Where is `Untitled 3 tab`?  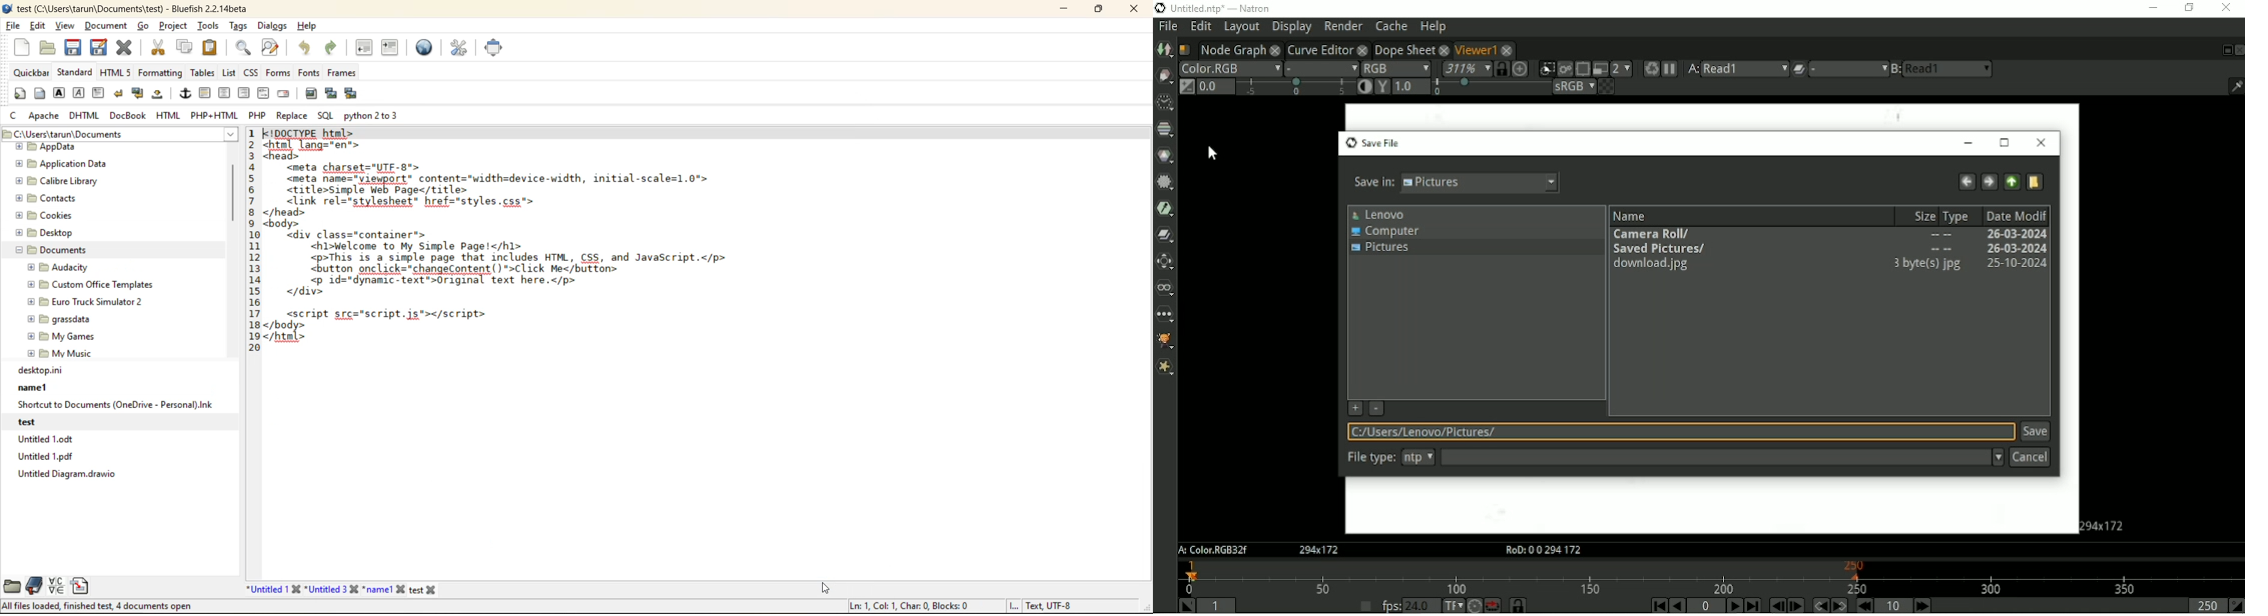 Untitled 3 tab is located at coordinates (332, 589).